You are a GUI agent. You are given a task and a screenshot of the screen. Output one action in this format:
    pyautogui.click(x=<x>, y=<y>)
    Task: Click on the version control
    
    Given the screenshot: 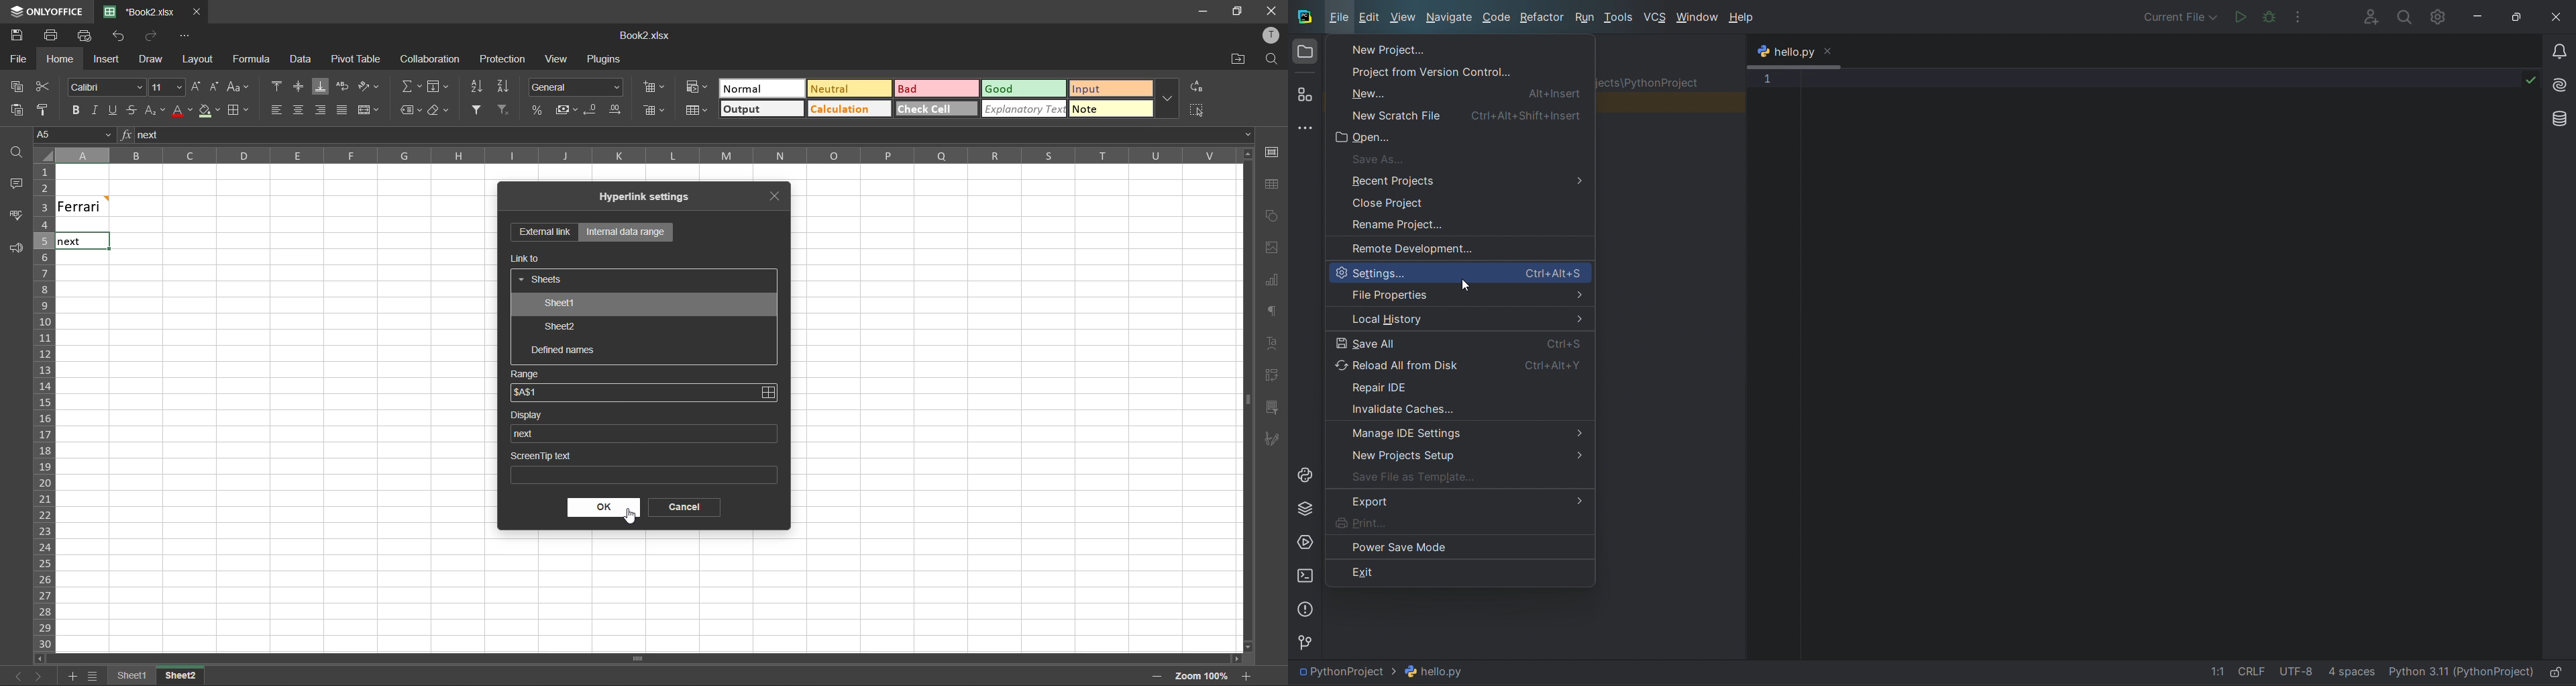 What is the action you would take?
    pyautogui.click(x=1303, y=640)
    